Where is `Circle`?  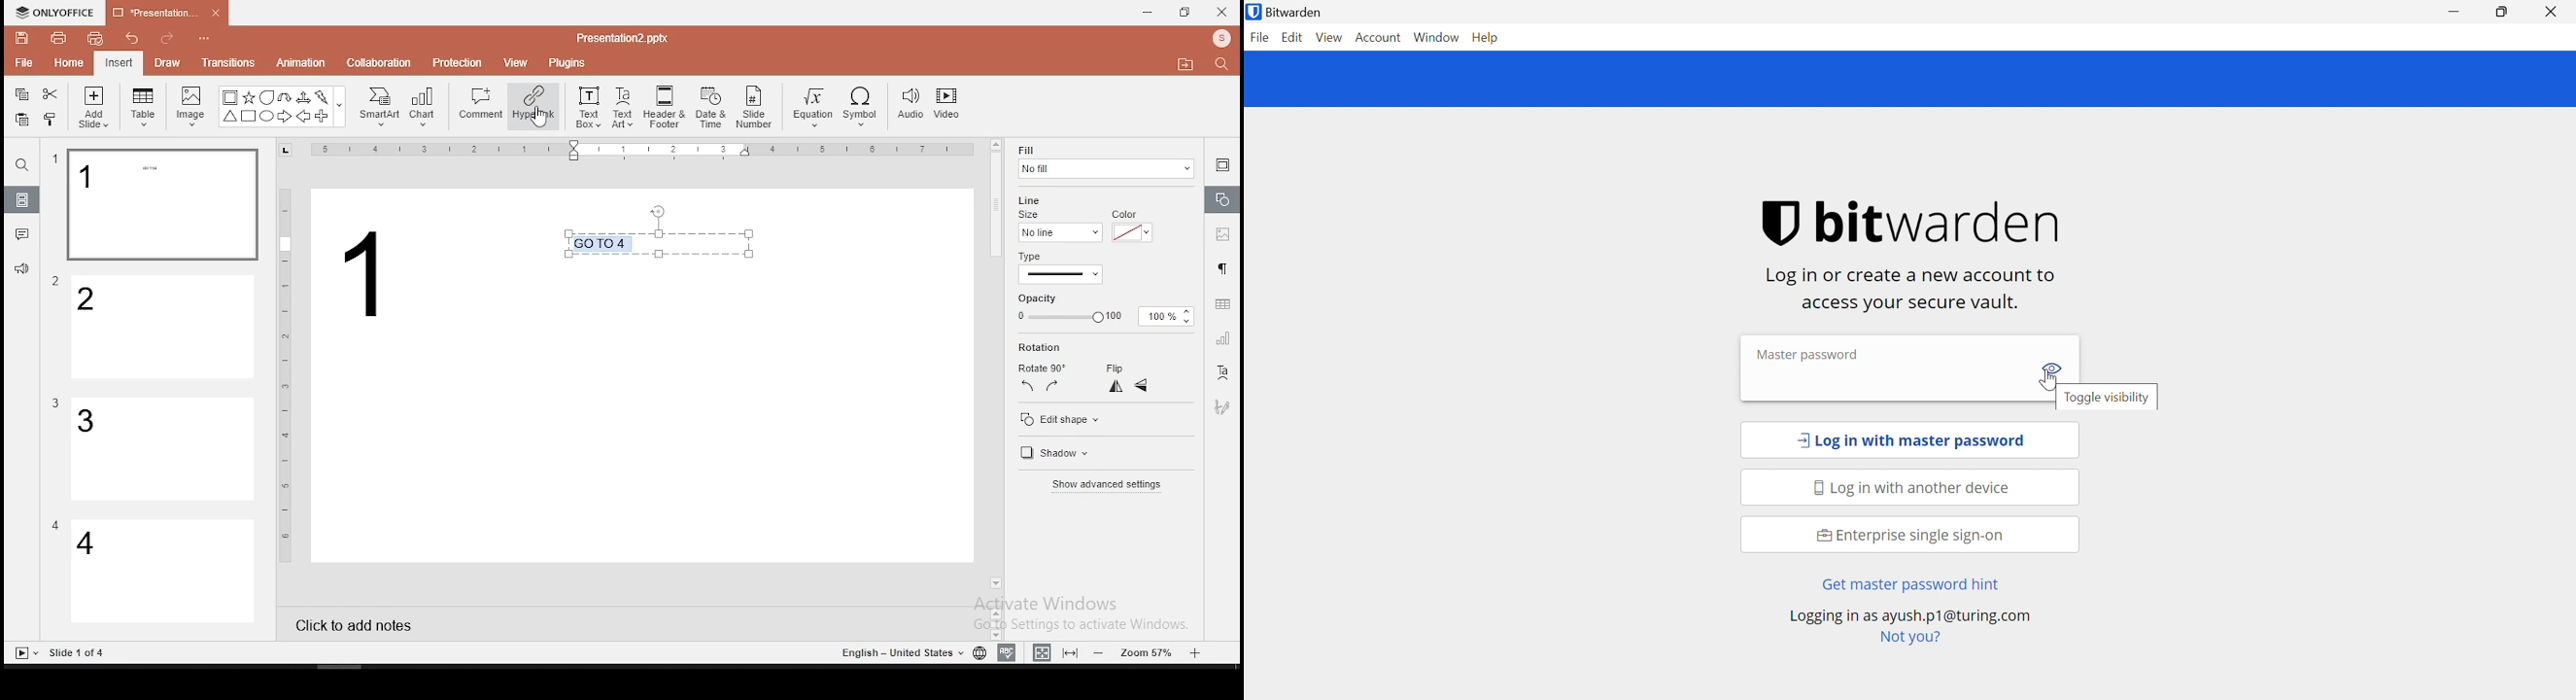
Circle is located at coordinates (268, 116).